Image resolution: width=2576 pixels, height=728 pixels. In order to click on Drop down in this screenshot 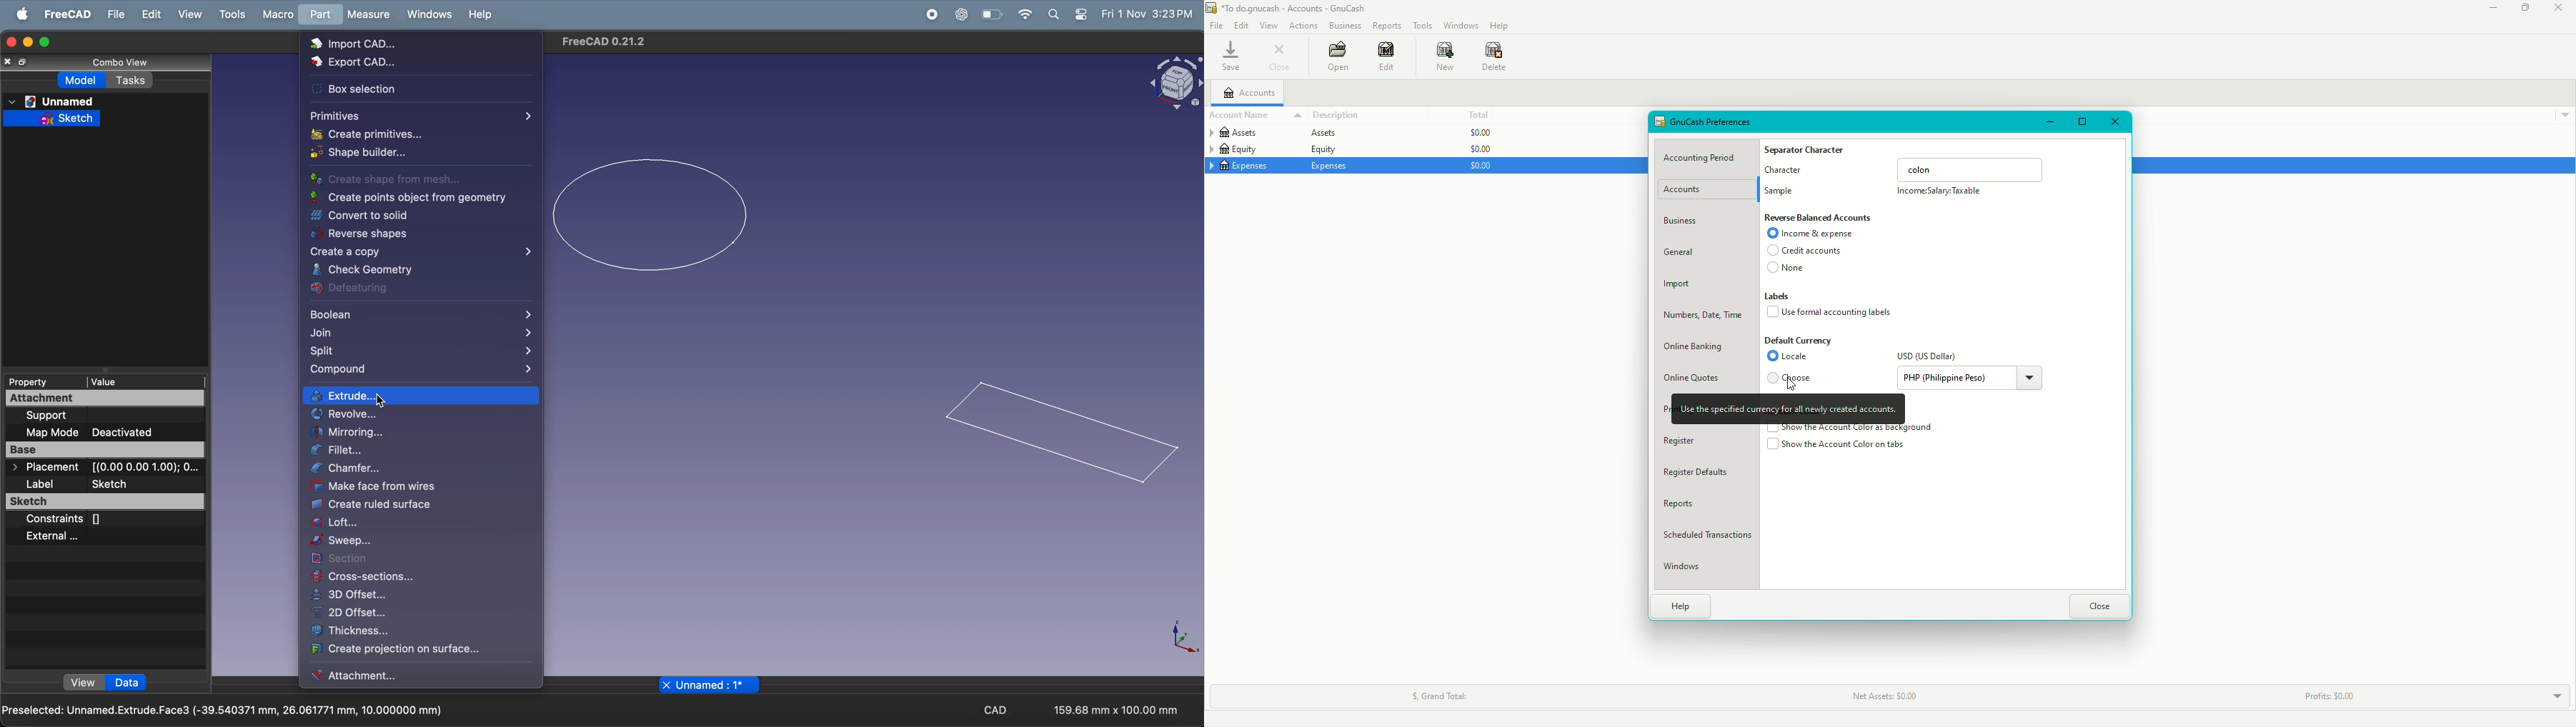, I will do `click(2566, 116)`.